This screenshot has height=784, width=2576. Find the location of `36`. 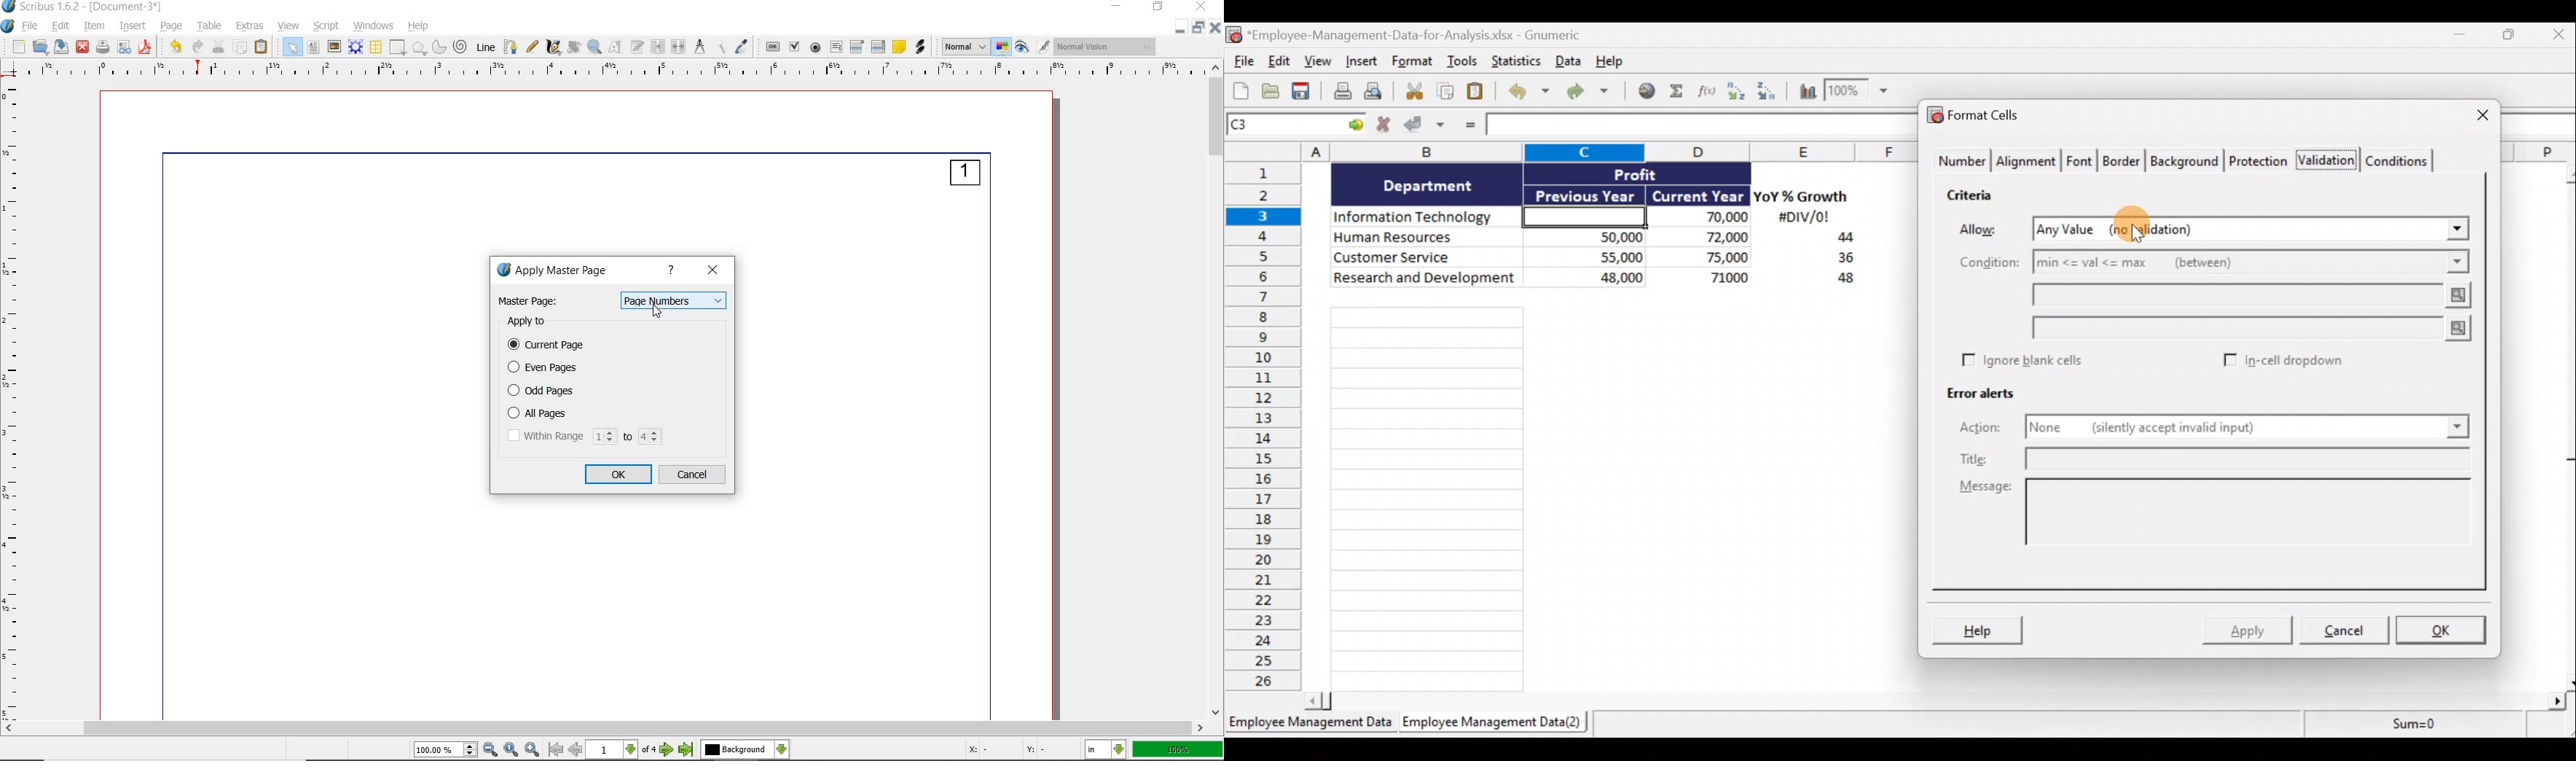

36 is located at coordinates (1840, 260).